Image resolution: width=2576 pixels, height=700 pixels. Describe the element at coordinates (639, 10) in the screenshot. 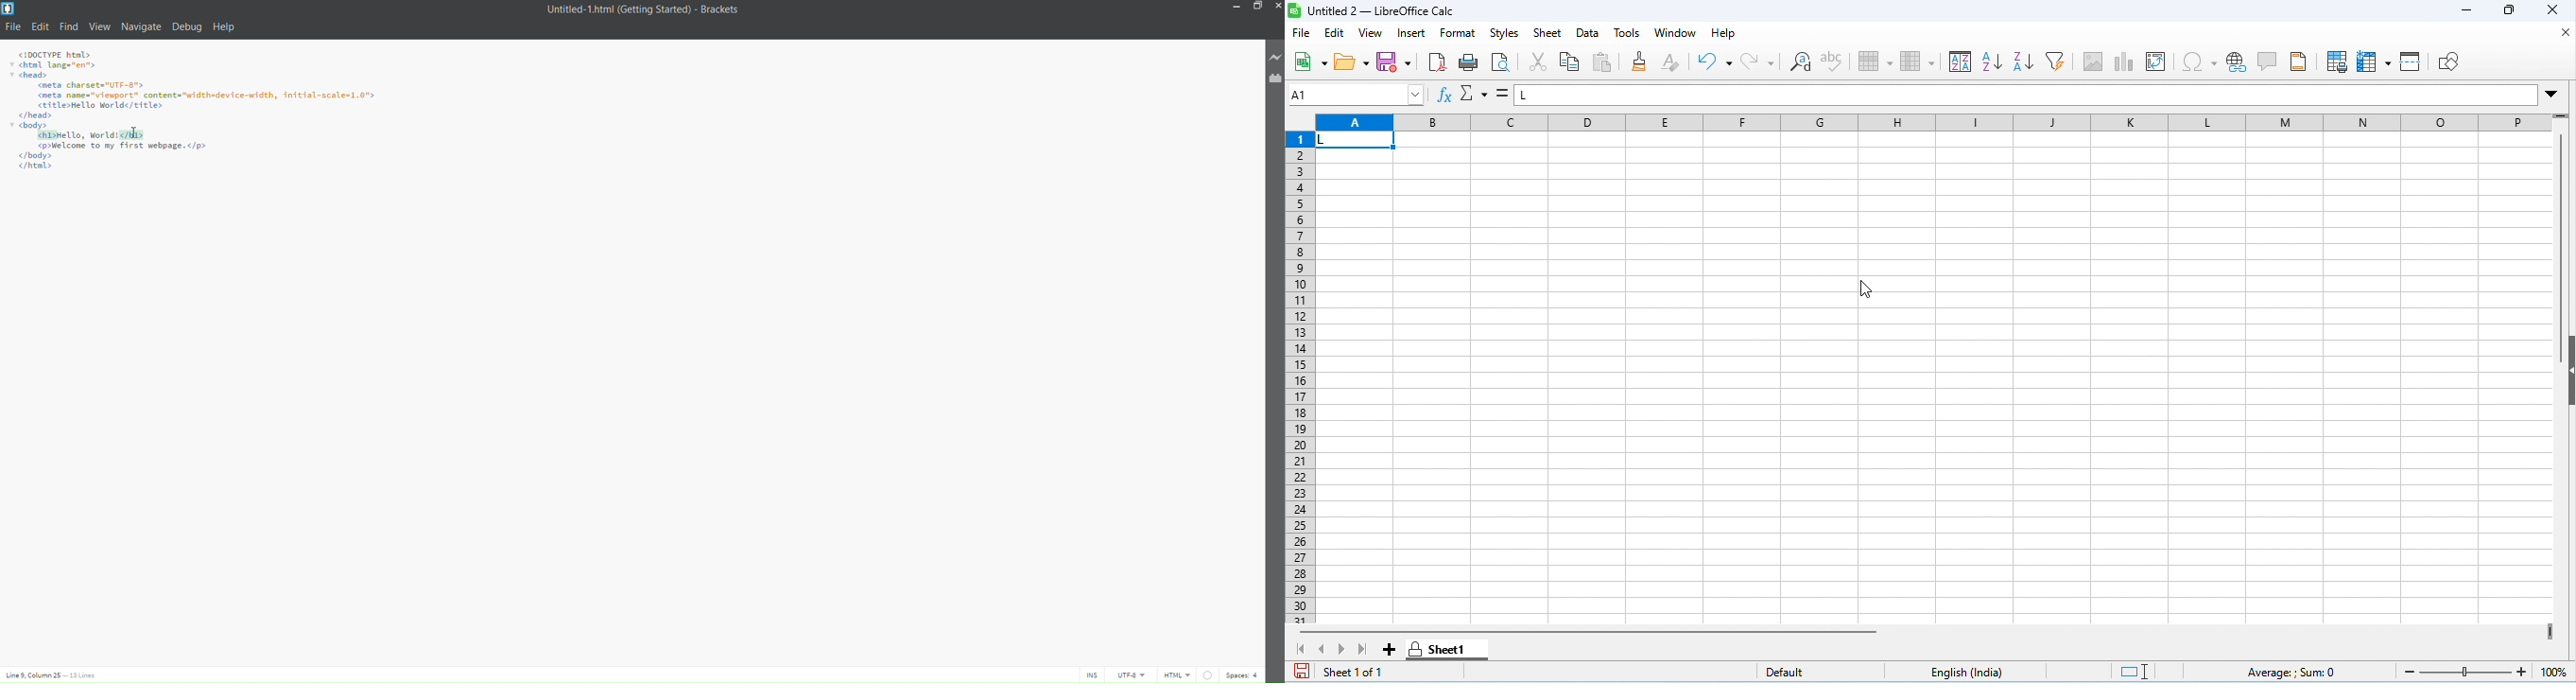

I see `title` at that location.